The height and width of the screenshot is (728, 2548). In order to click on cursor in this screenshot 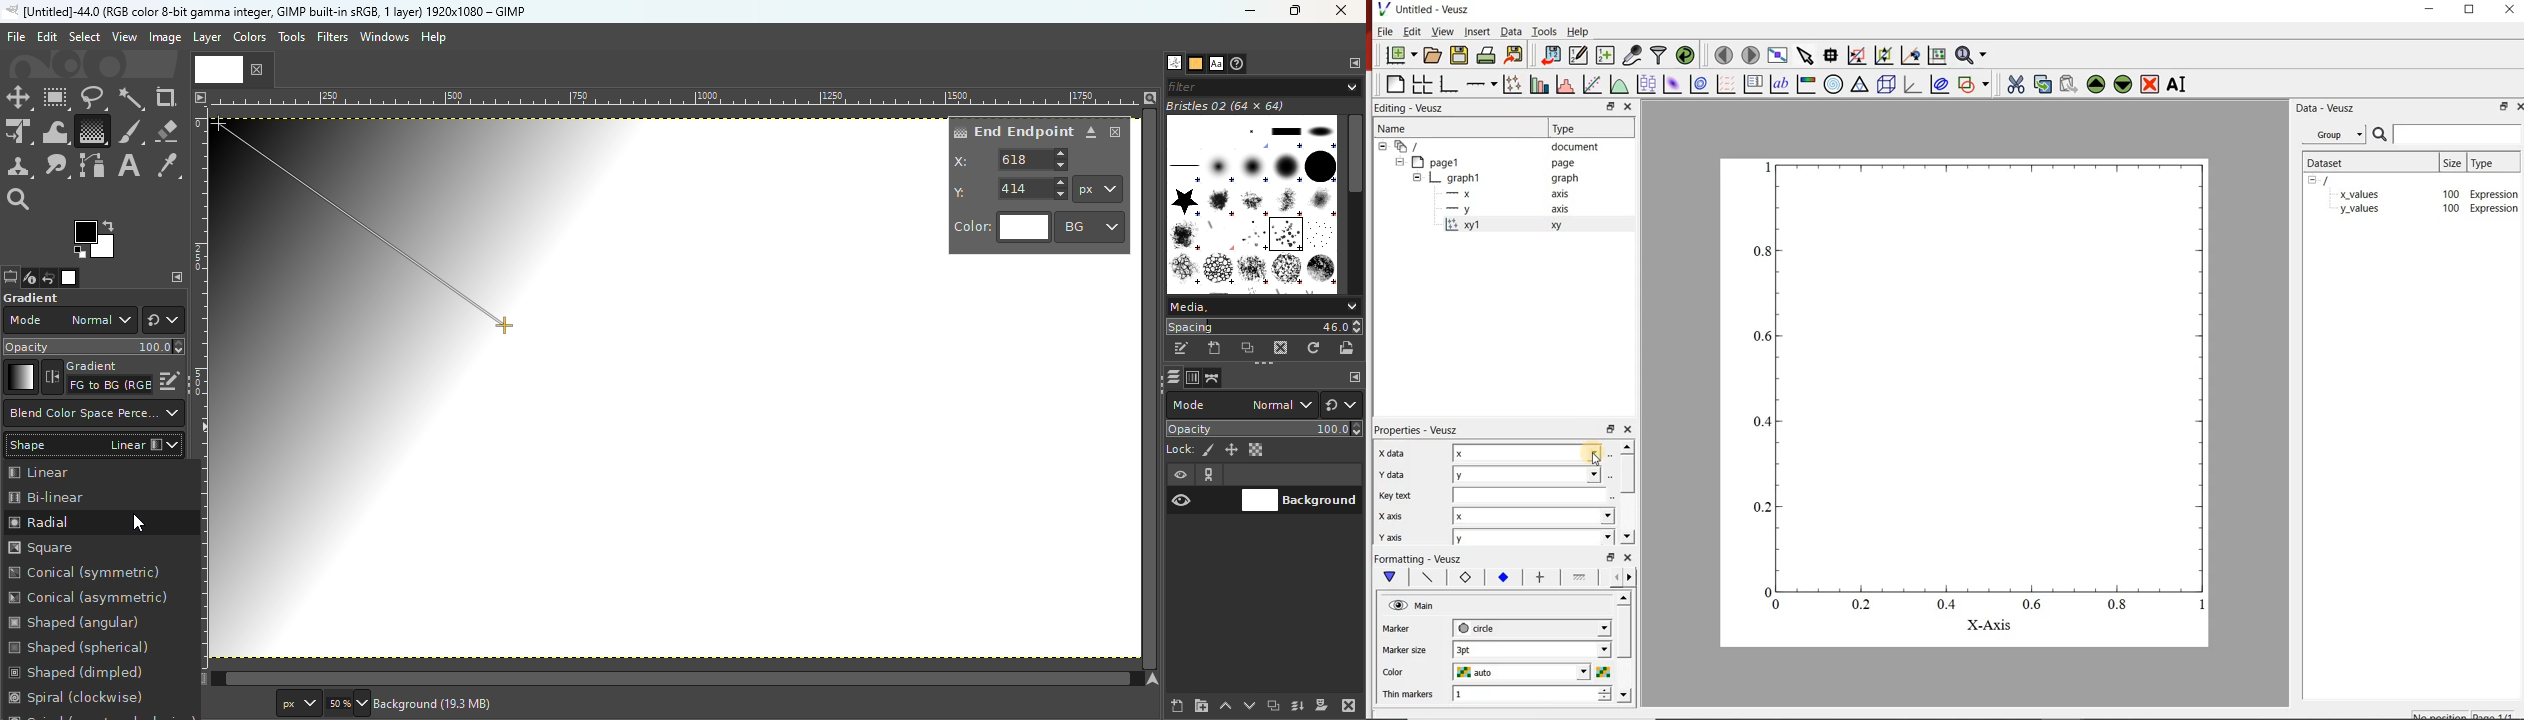, I will do `click(1596, 460)`.